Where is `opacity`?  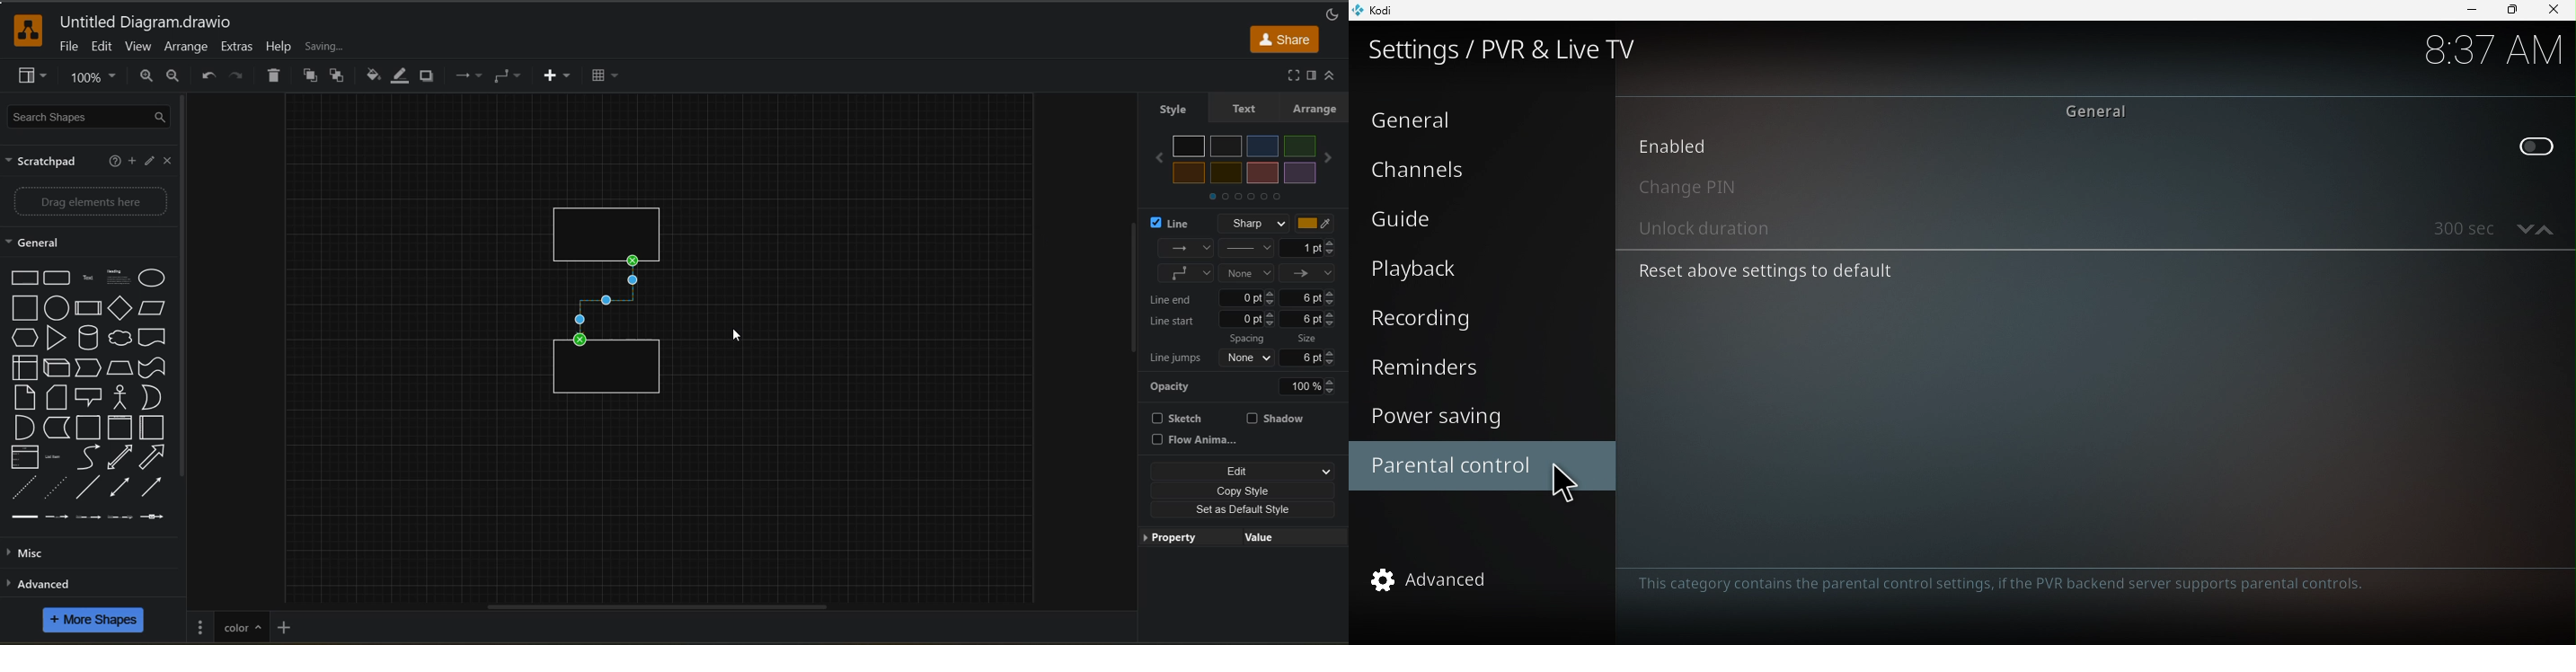
opacity is located at coordinates (1247, 385).